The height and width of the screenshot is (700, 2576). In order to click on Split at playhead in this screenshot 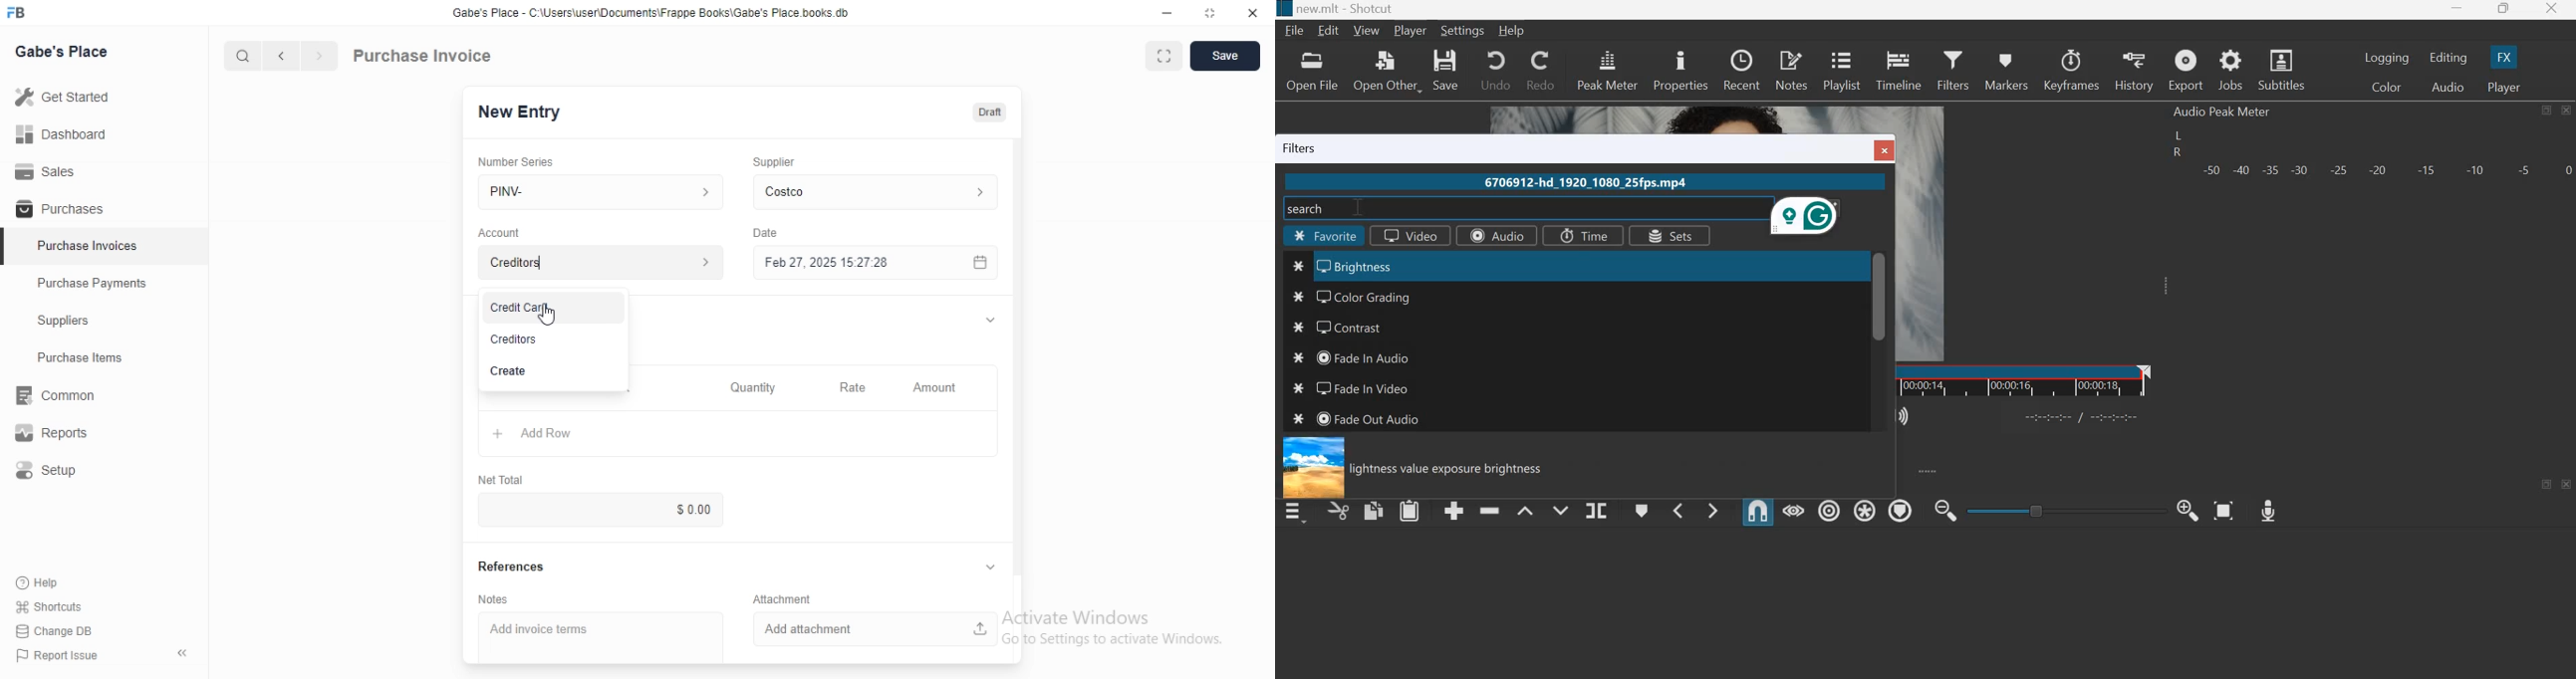, I will do `click(1596, 511)`.